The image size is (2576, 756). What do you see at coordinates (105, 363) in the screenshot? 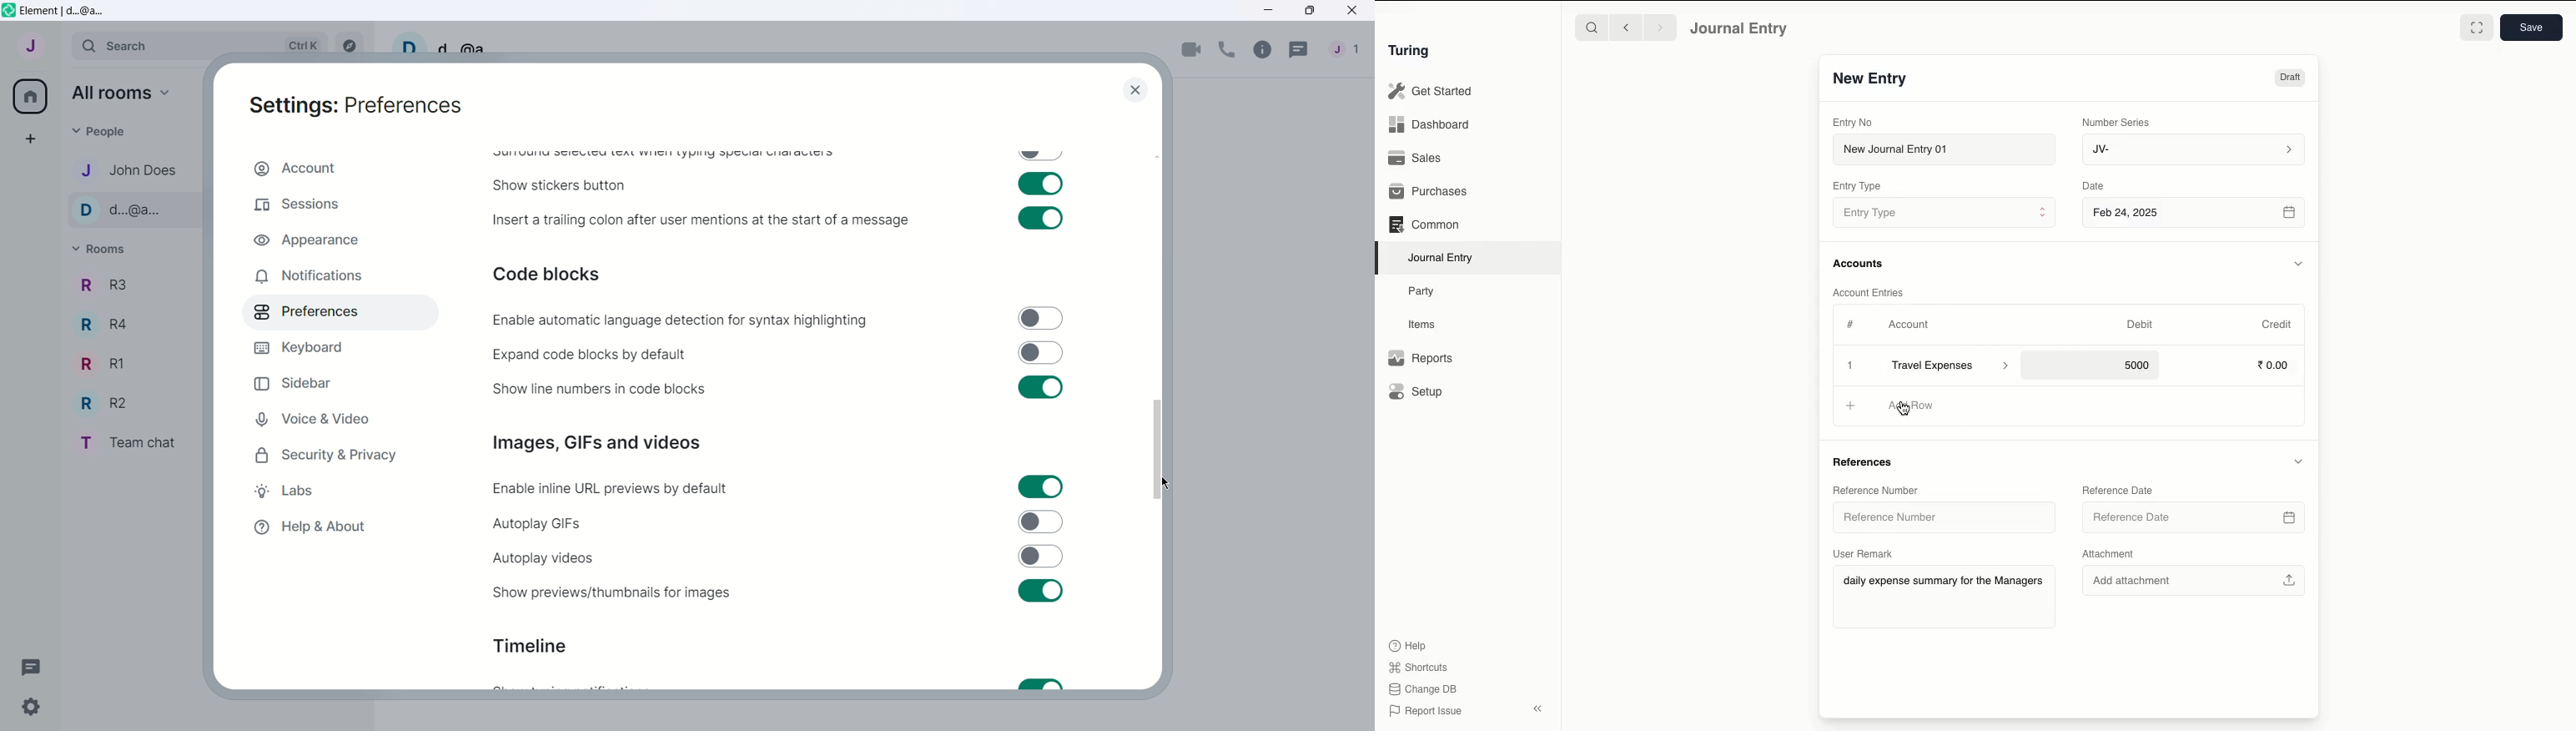
I see `R1 - Room Name` at bounding box center [105, 363].